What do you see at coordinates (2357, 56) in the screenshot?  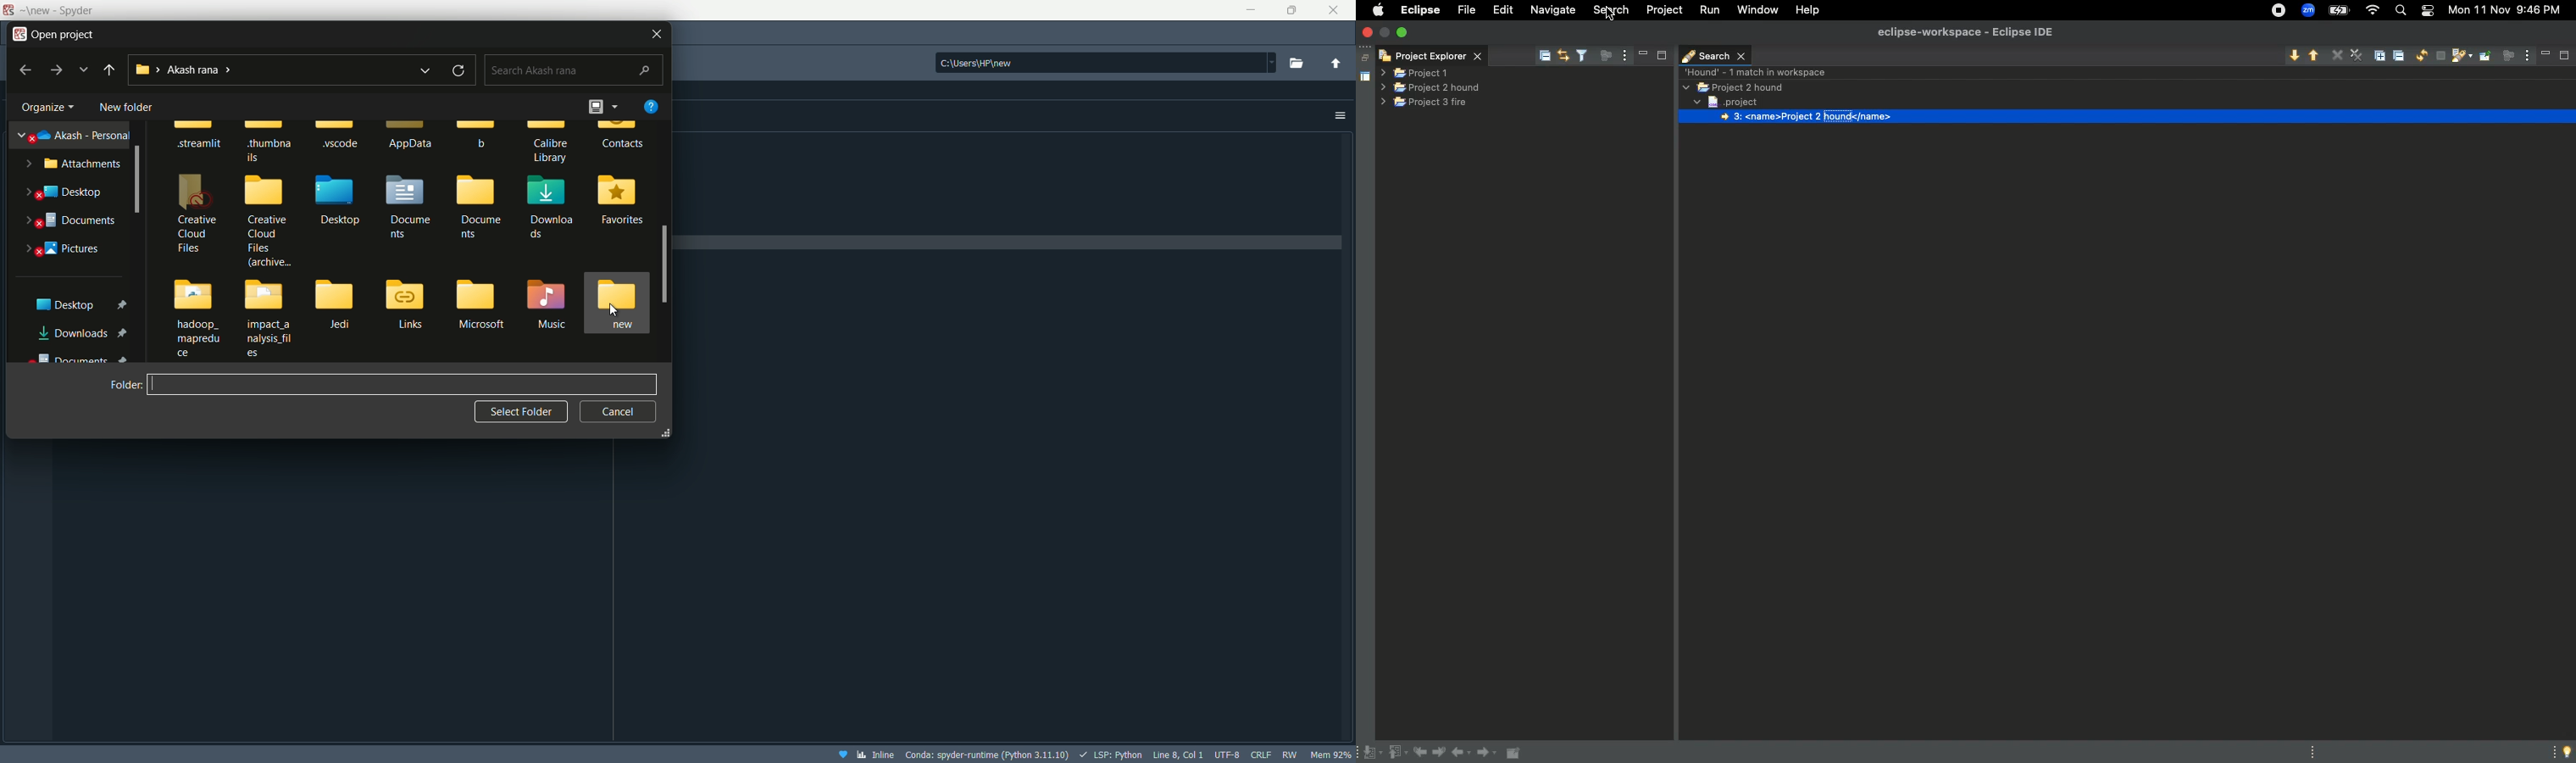 I see `Remove all matches` at bounding box center [2357, 56].